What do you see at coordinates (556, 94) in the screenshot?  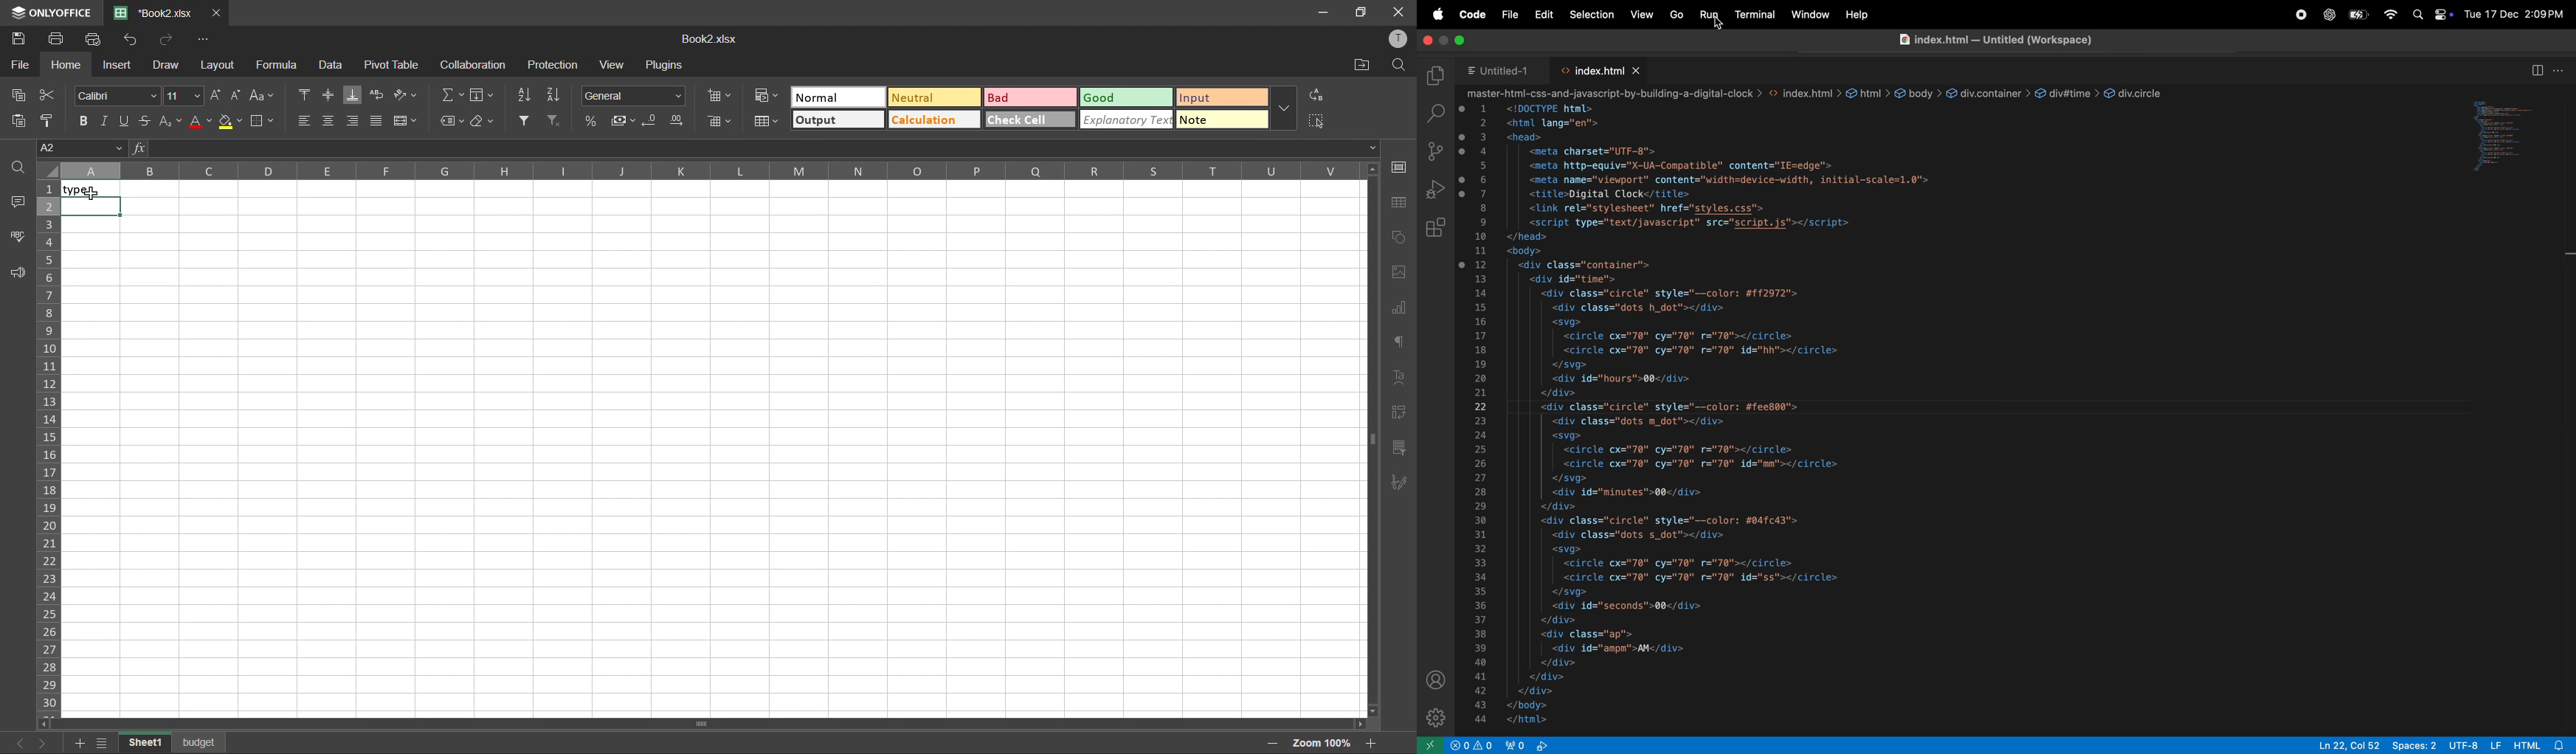 I see `sort descending` at bounding box center [556, 94].